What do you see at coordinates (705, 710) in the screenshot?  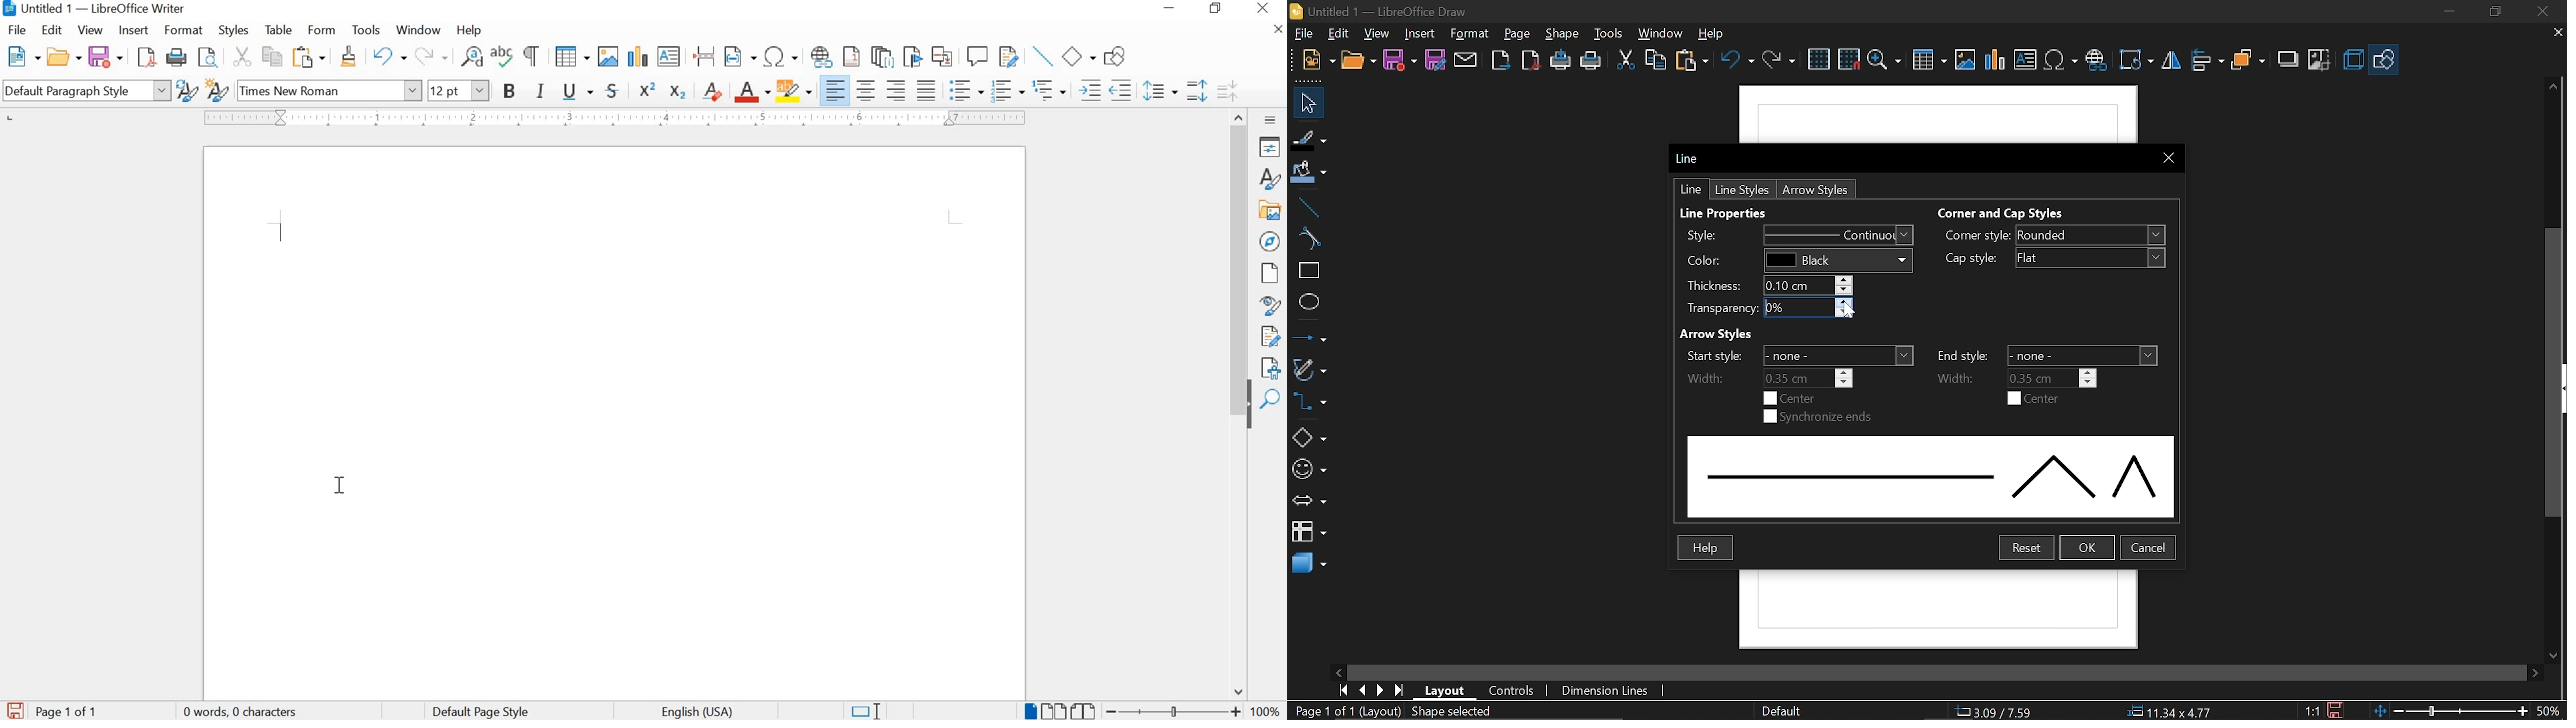 I see `TEXT LANGUAGE` at bounding box center [705, 710].